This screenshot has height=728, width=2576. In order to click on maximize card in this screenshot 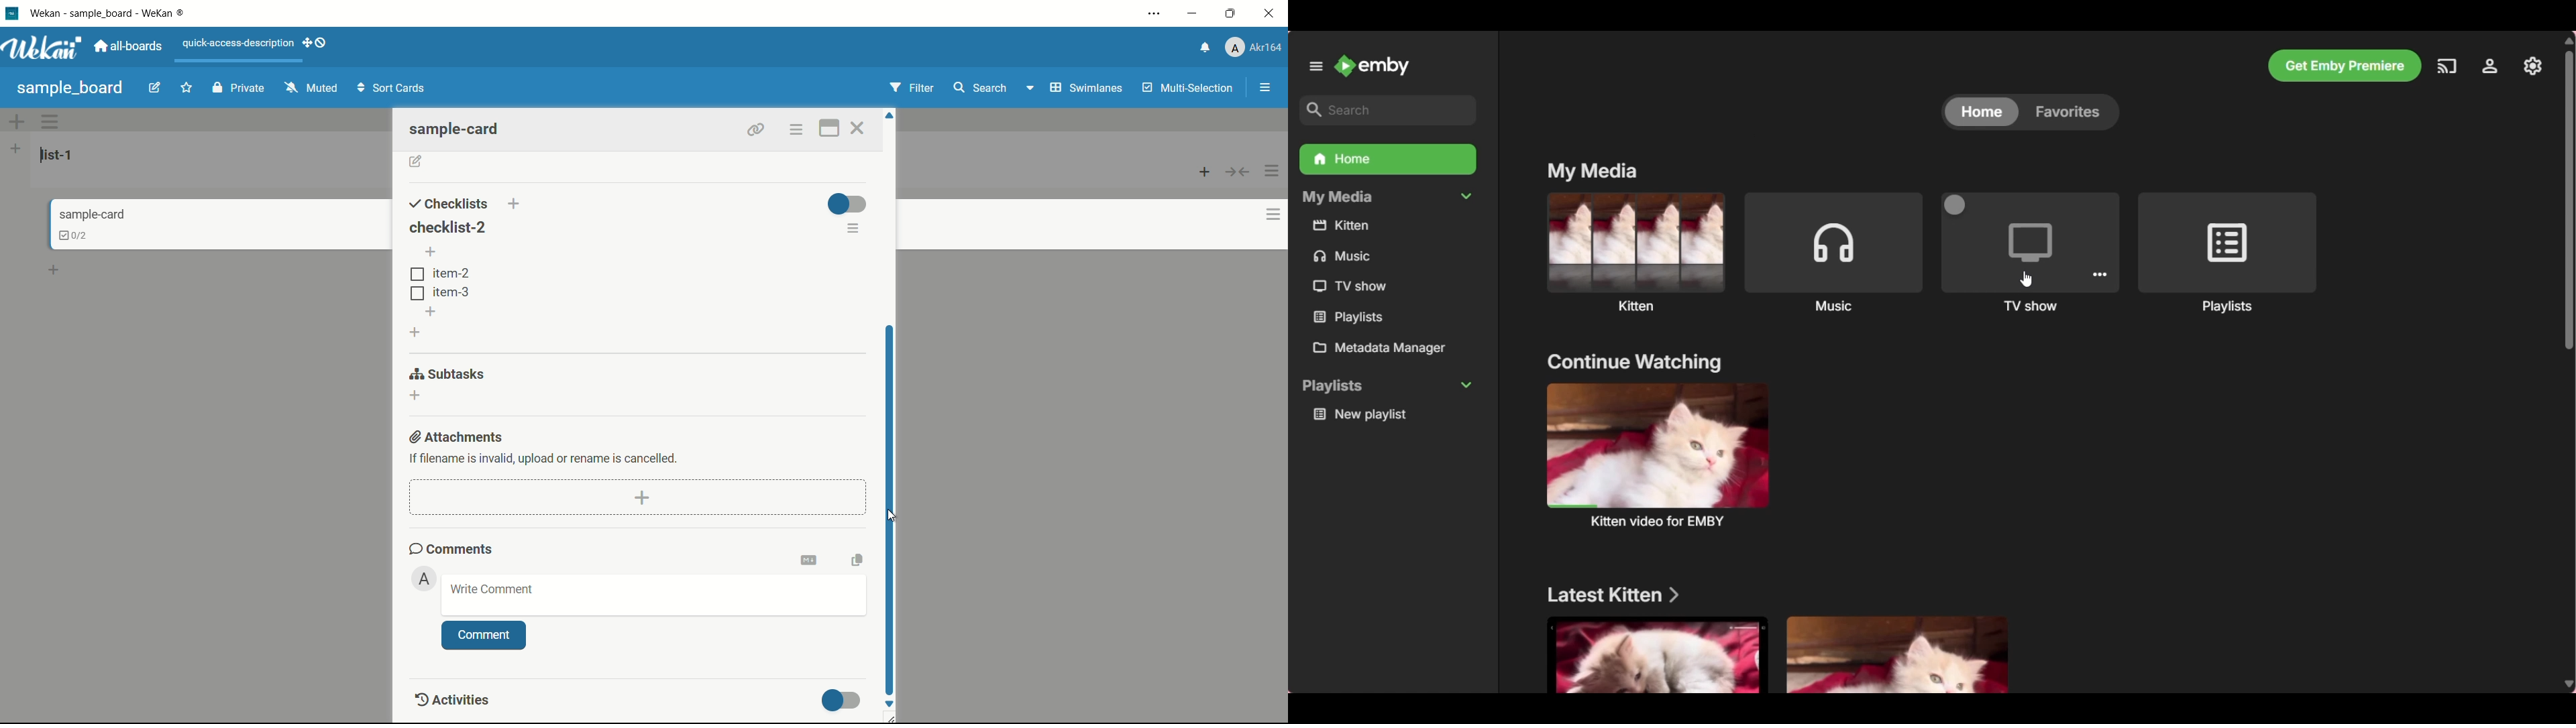, I will do `click(828, 128)`.